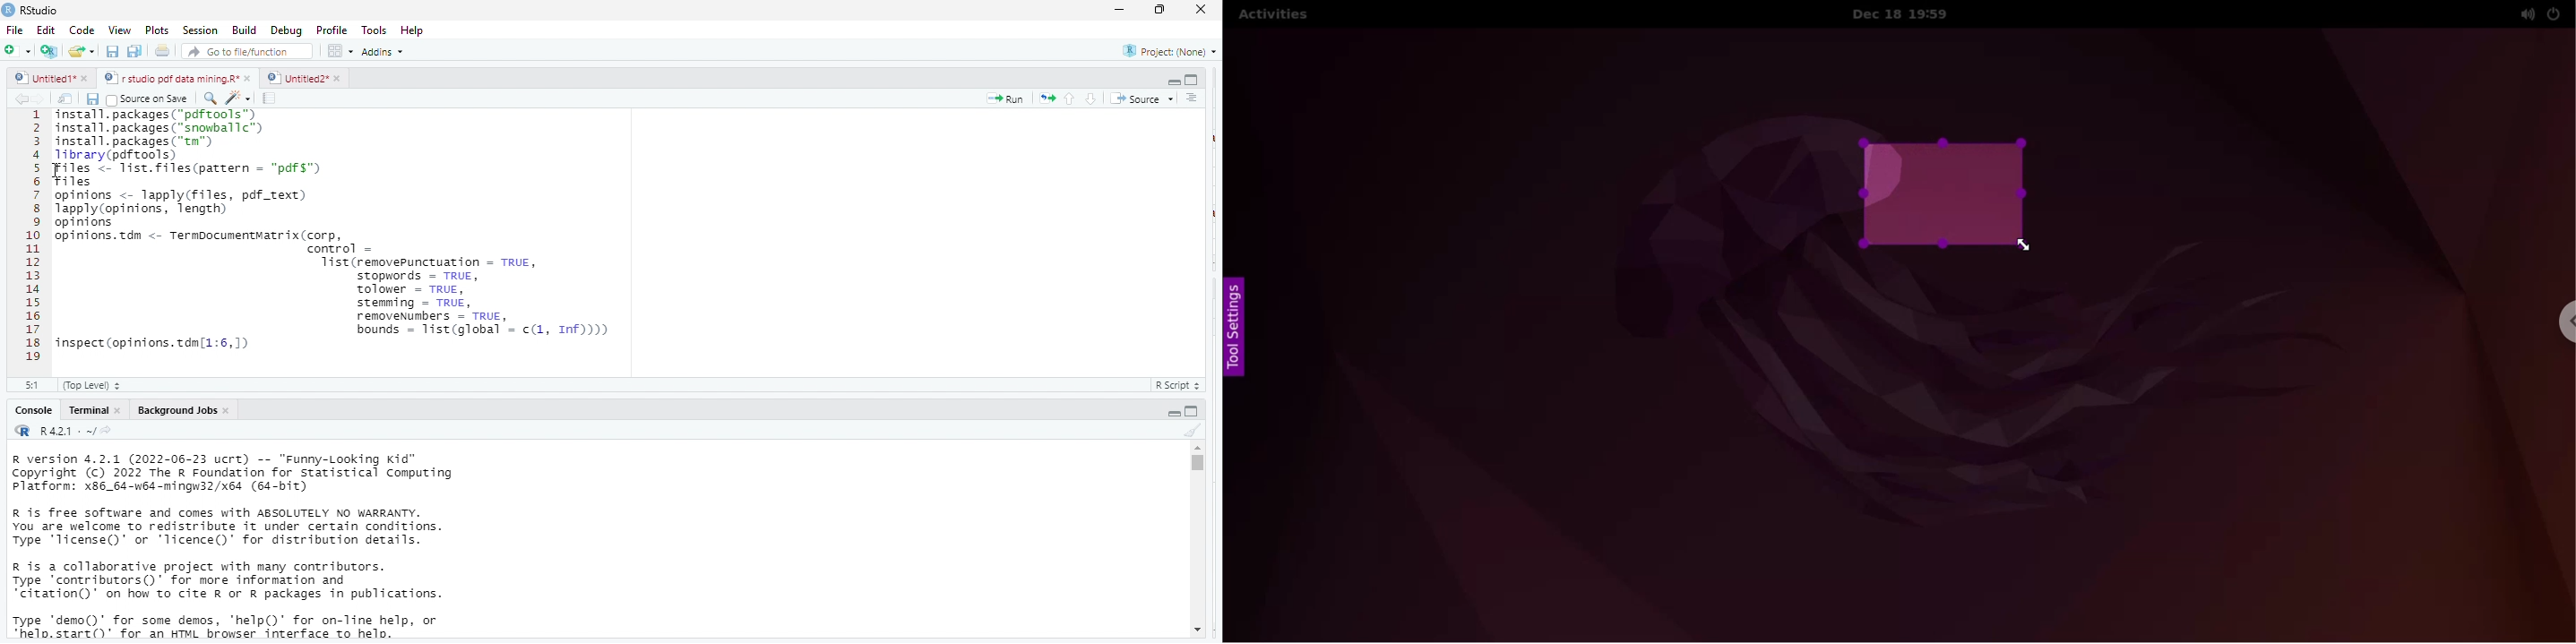 The image size is (2576, 644). I want to click on source on save, so click(151, 99).